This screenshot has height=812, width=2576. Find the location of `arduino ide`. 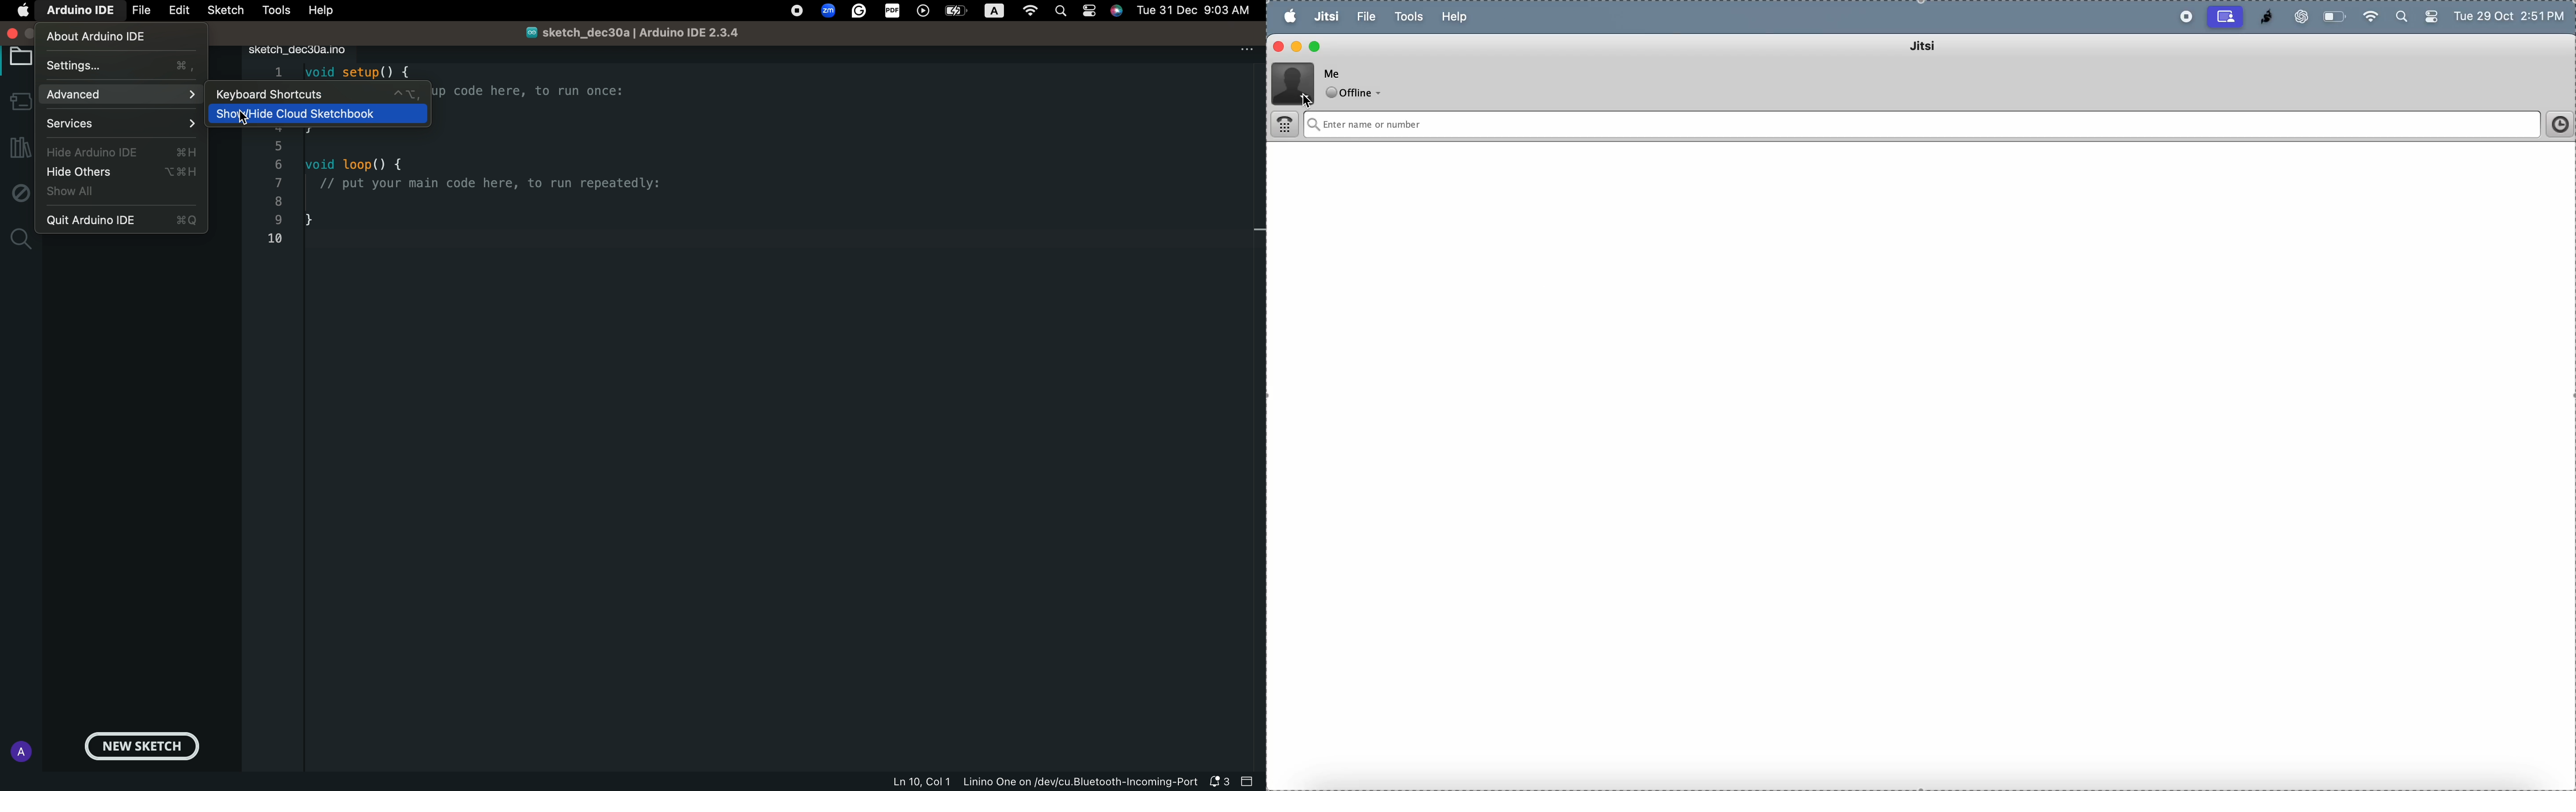

arduino ide is located at coordinates (75, 12).